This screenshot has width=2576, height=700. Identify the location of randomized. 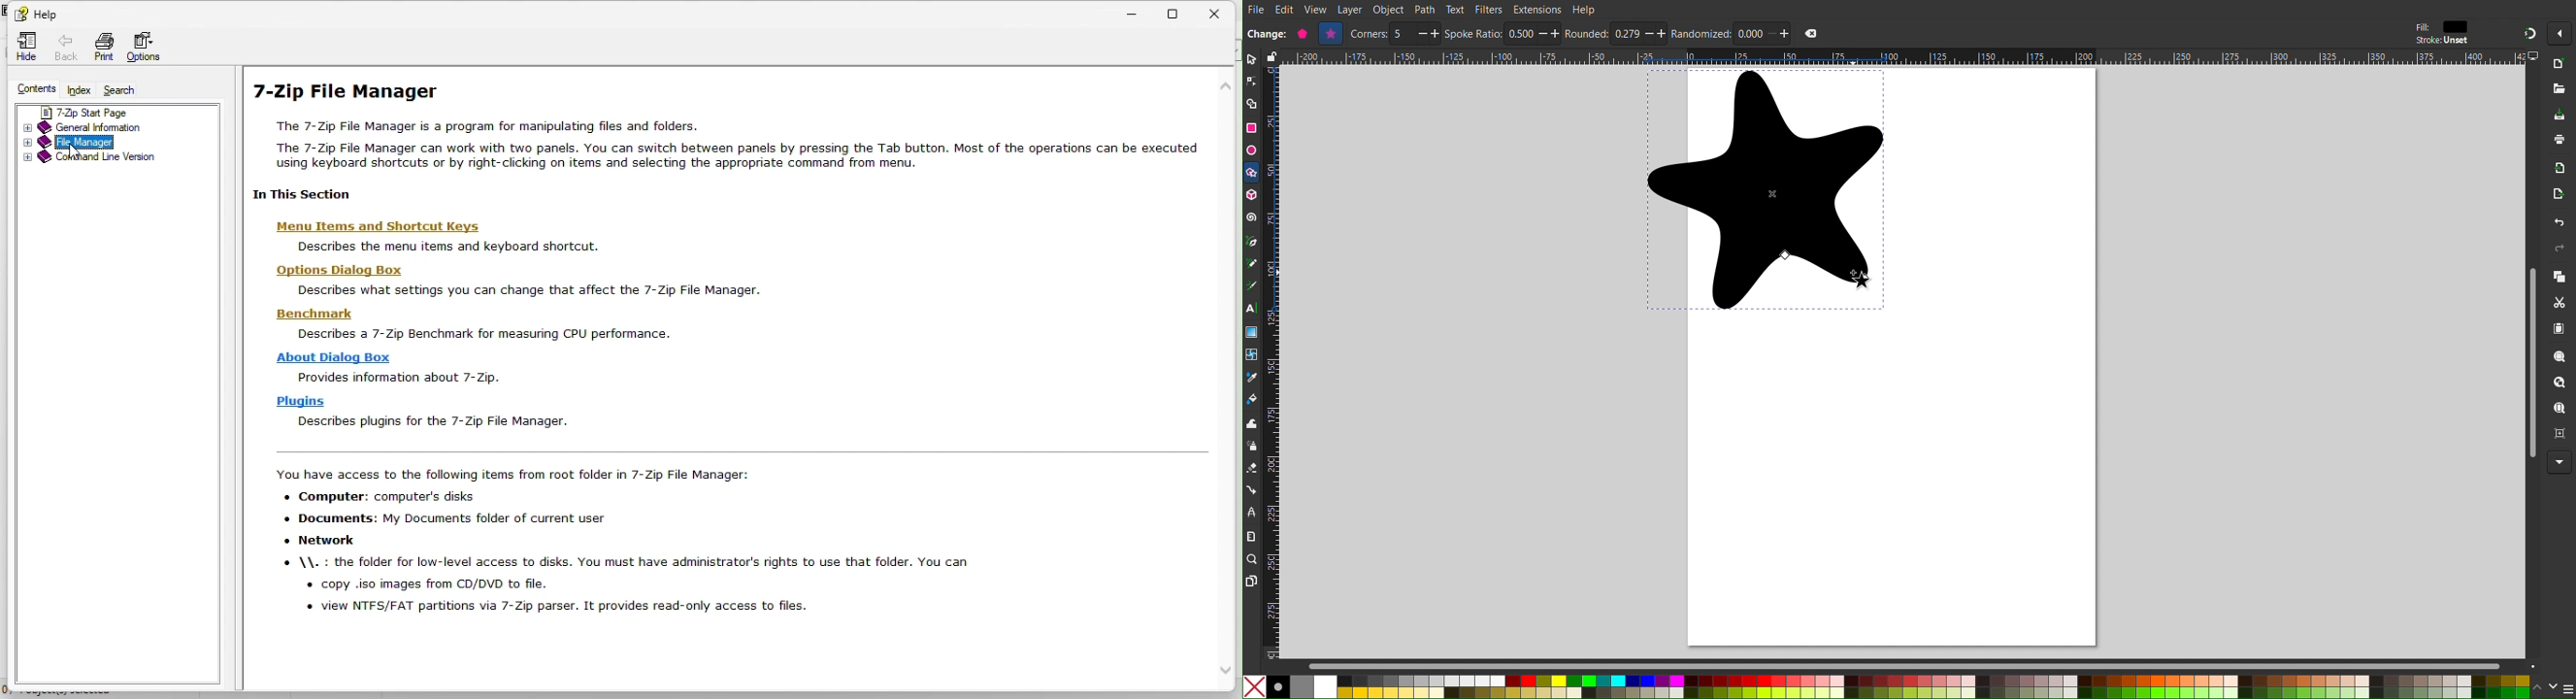
(1701, 33).